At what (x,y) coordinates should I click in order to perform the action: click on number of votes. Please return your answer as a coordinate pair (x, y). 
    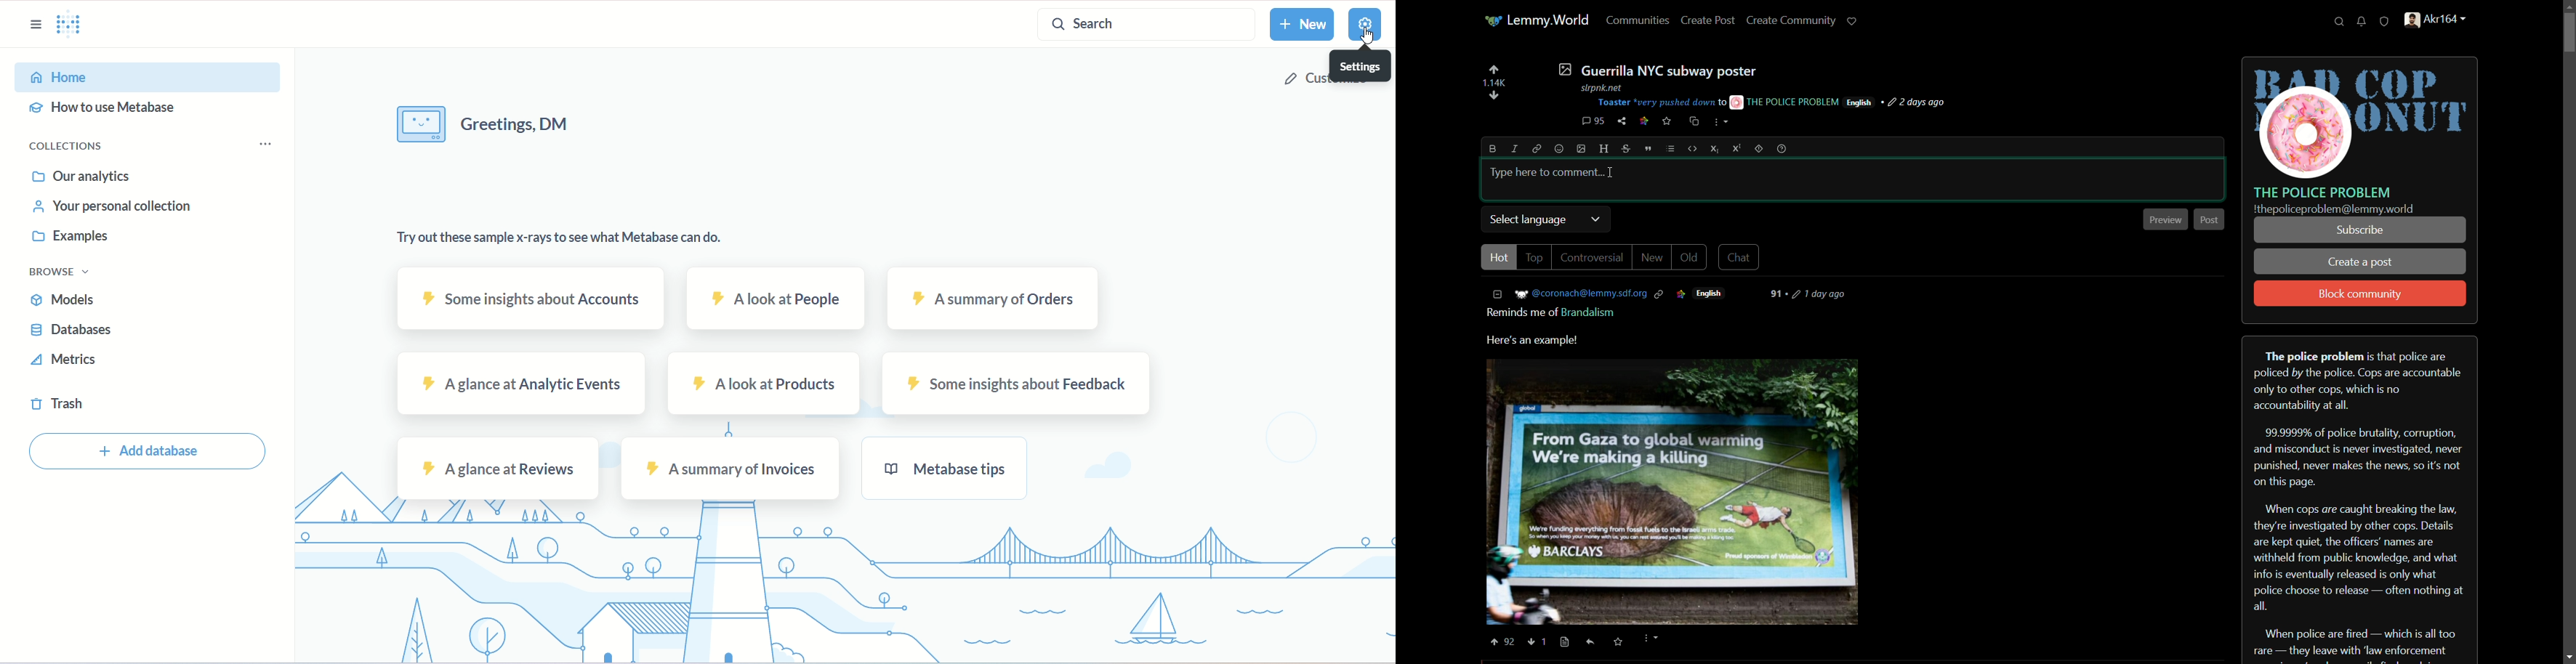
    Looking at the image, I should click on (1493, 83).